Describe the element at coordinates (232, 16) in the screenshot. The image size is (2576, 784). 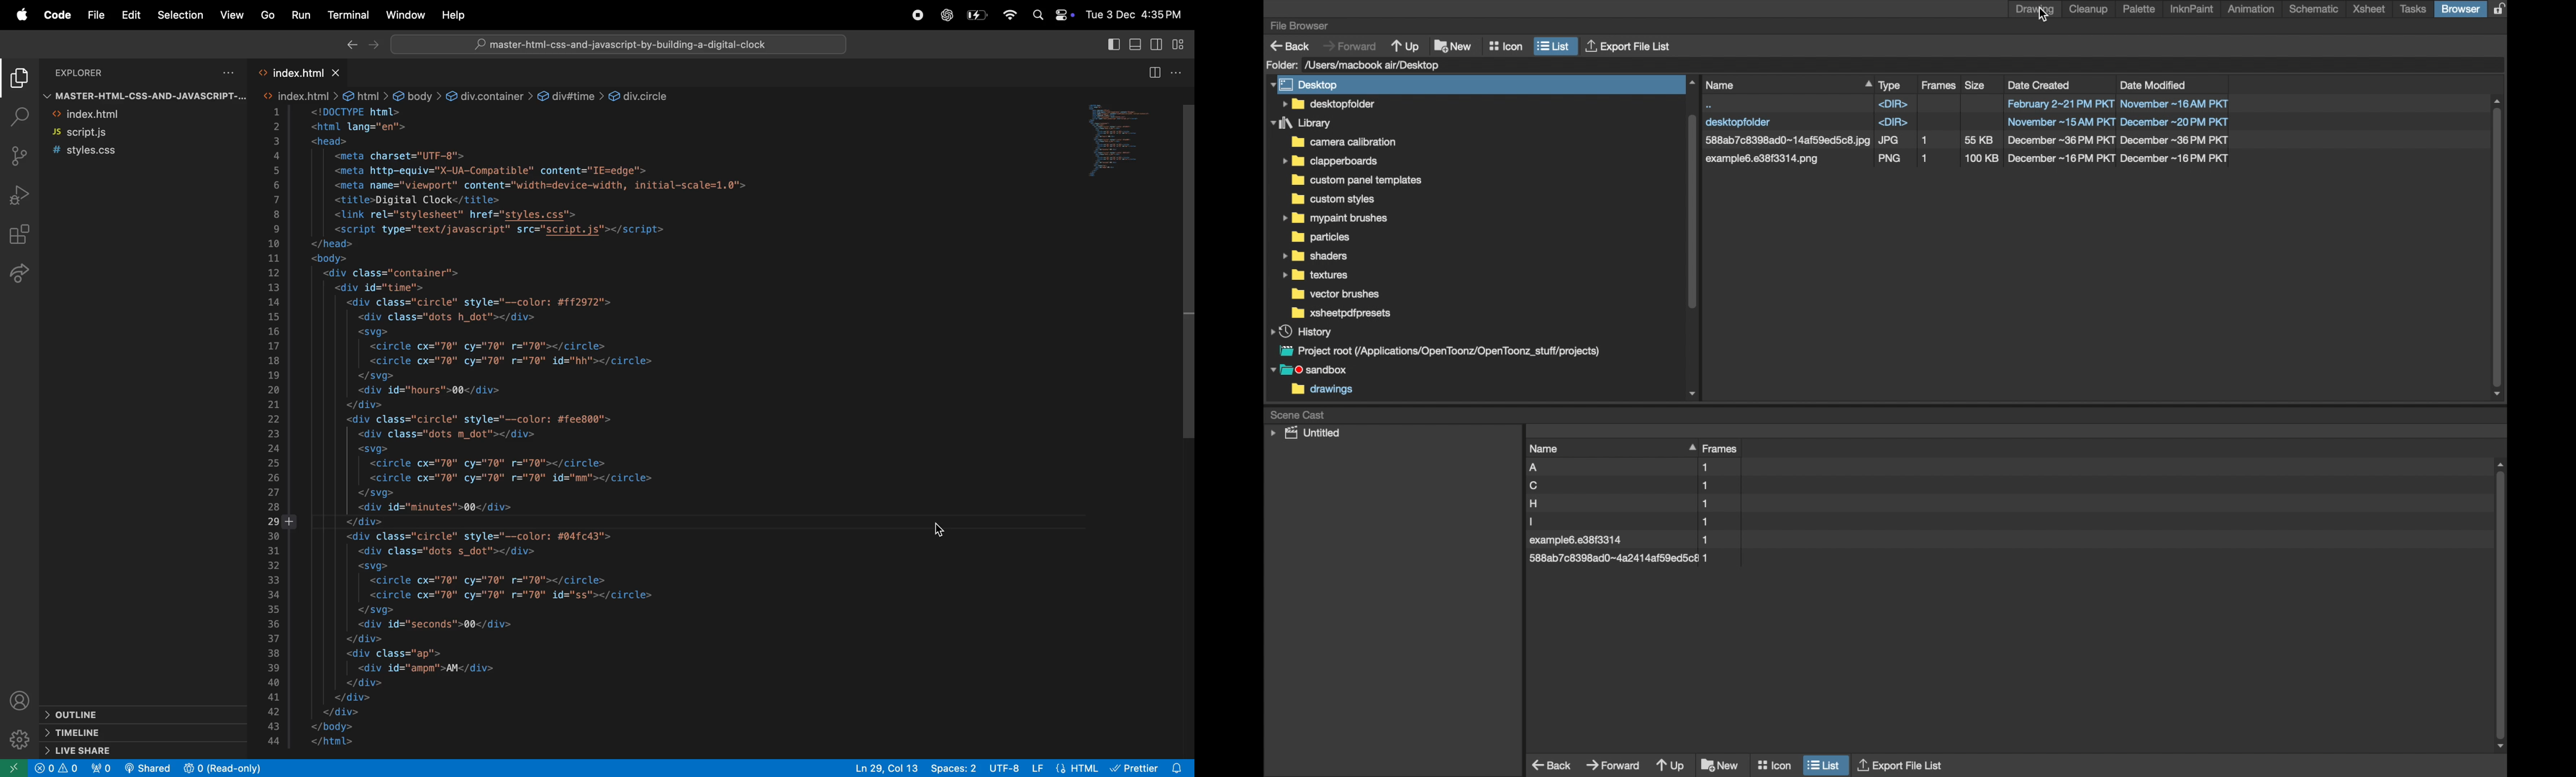
I see `view` at that location.